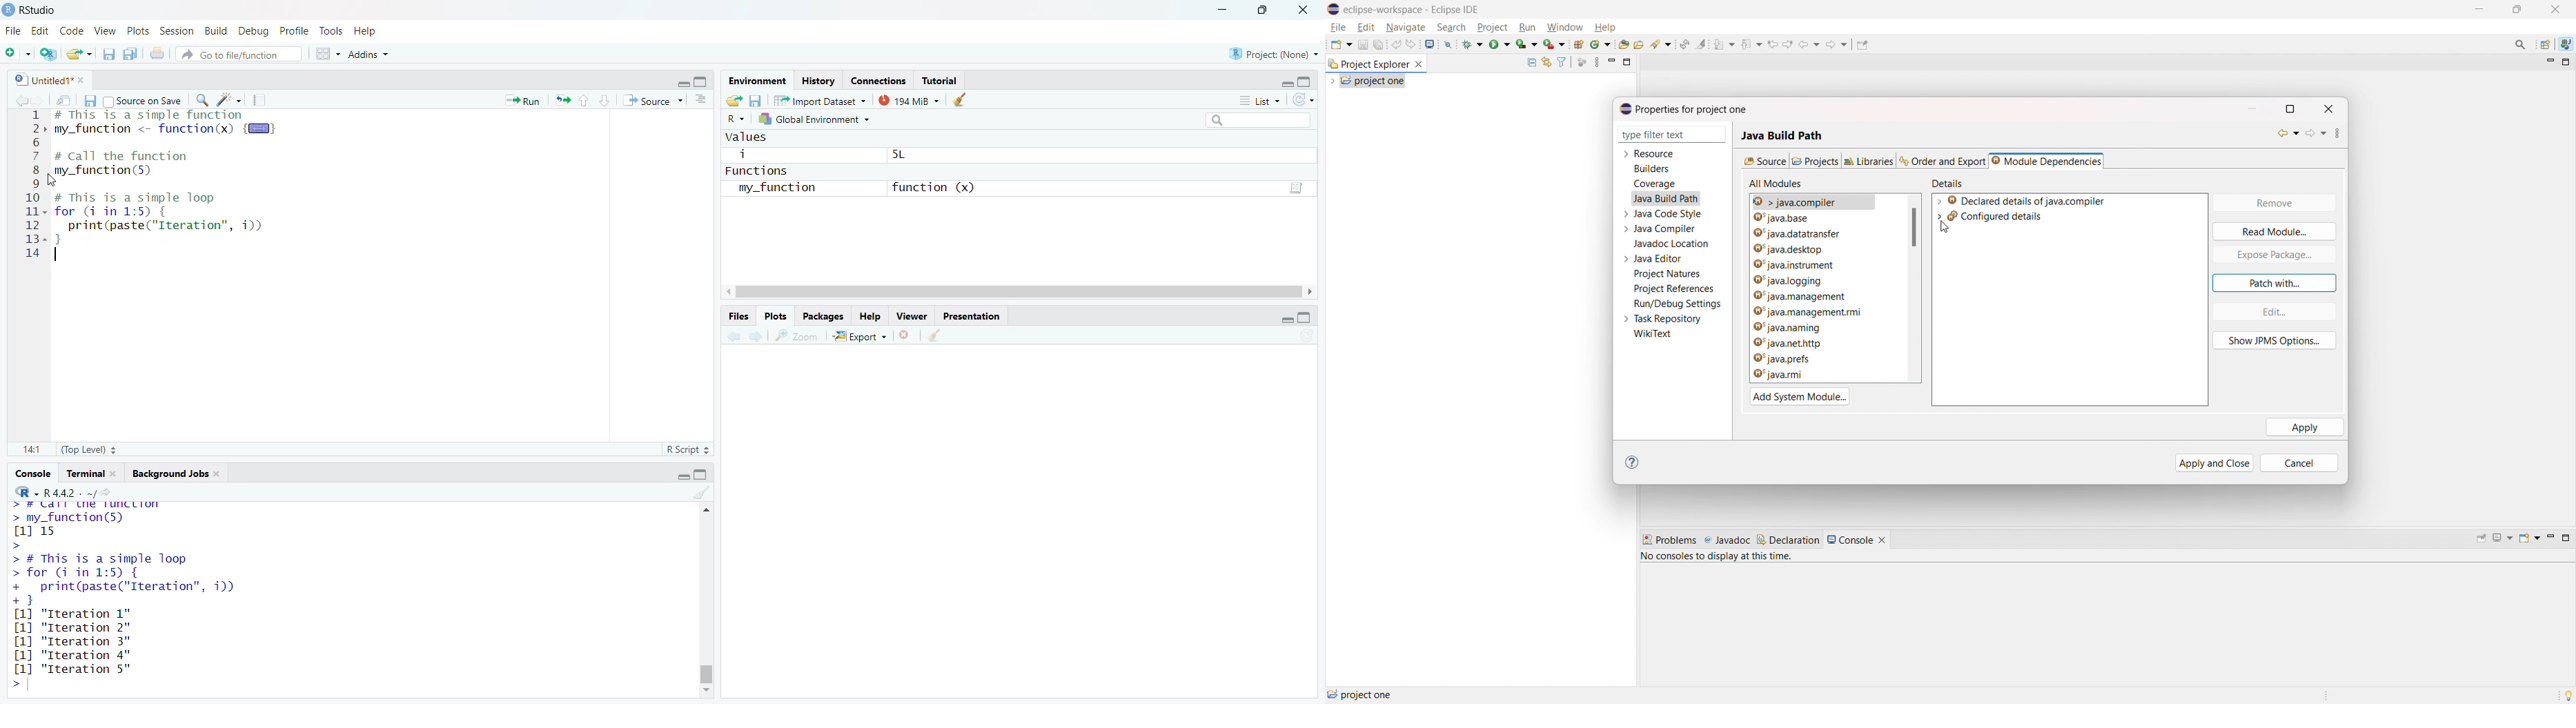 This screenshot has height=728, width=2576. I want to click on code of a simple loop, so click(166, 216).